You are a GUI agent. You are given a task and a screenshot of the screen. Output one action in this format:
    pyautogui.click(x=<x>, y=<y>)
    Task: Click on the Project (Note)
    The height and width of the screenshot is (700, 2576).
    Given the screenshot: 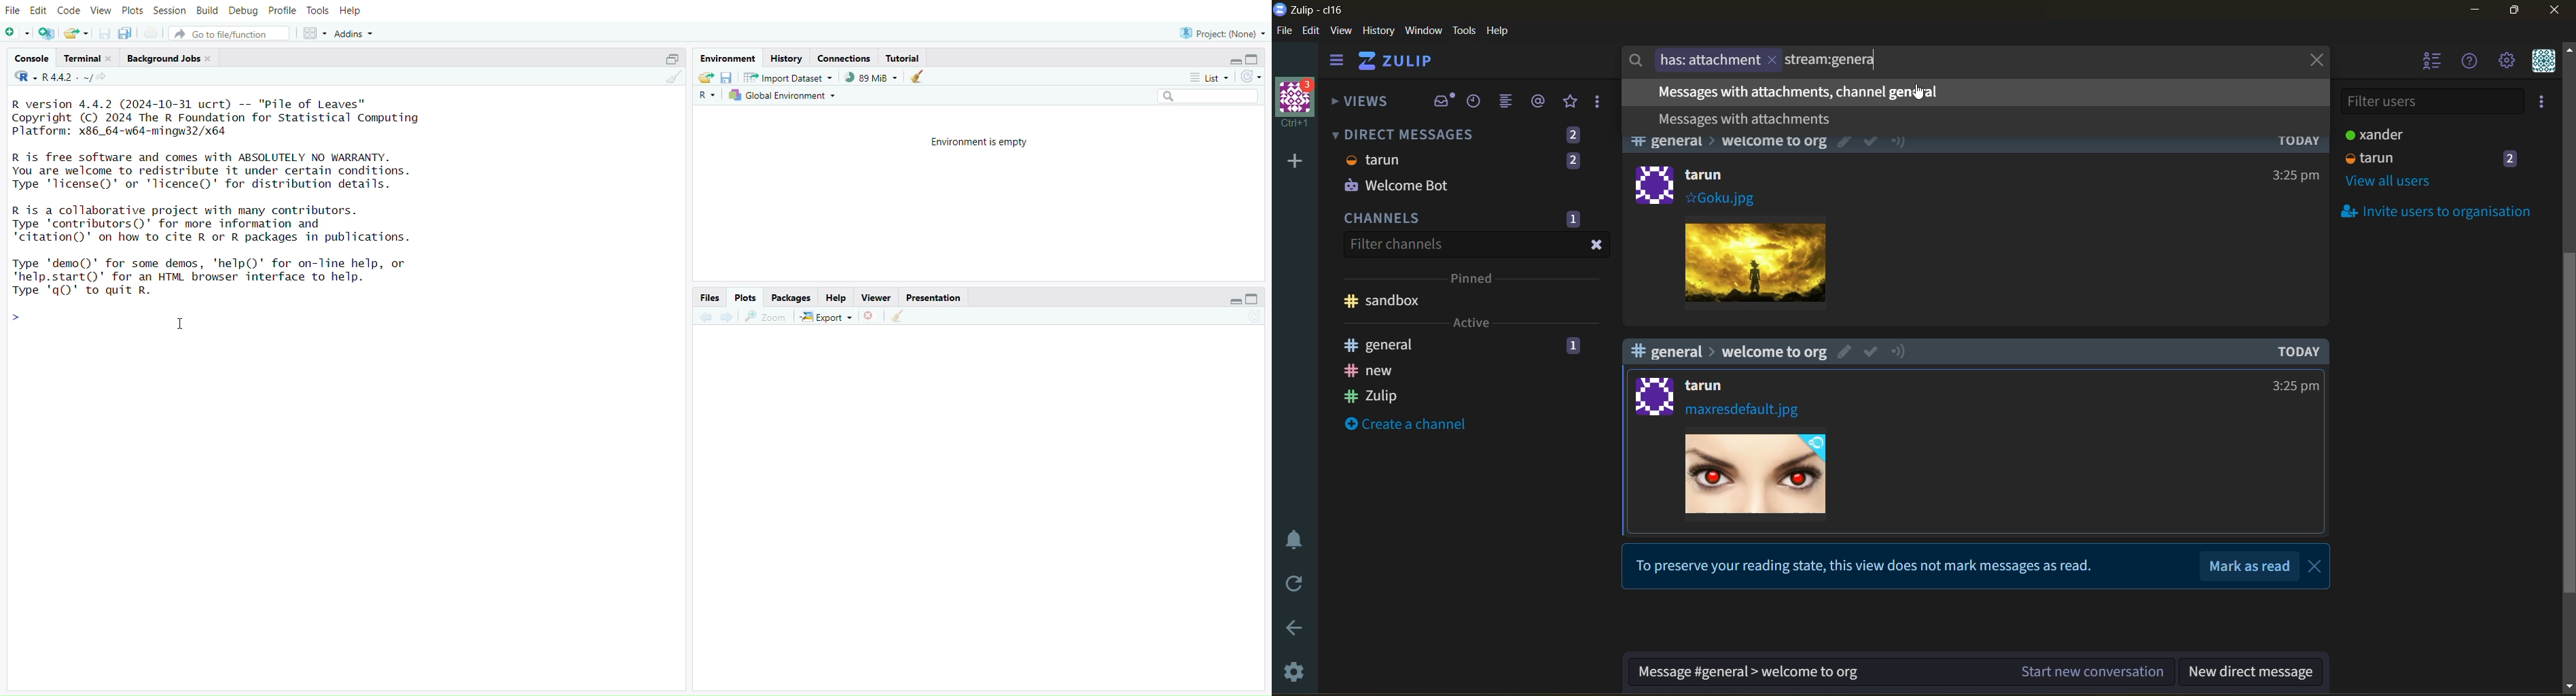 What is the action you would take?
    pyautogui.click(x=1221, y=32)
    